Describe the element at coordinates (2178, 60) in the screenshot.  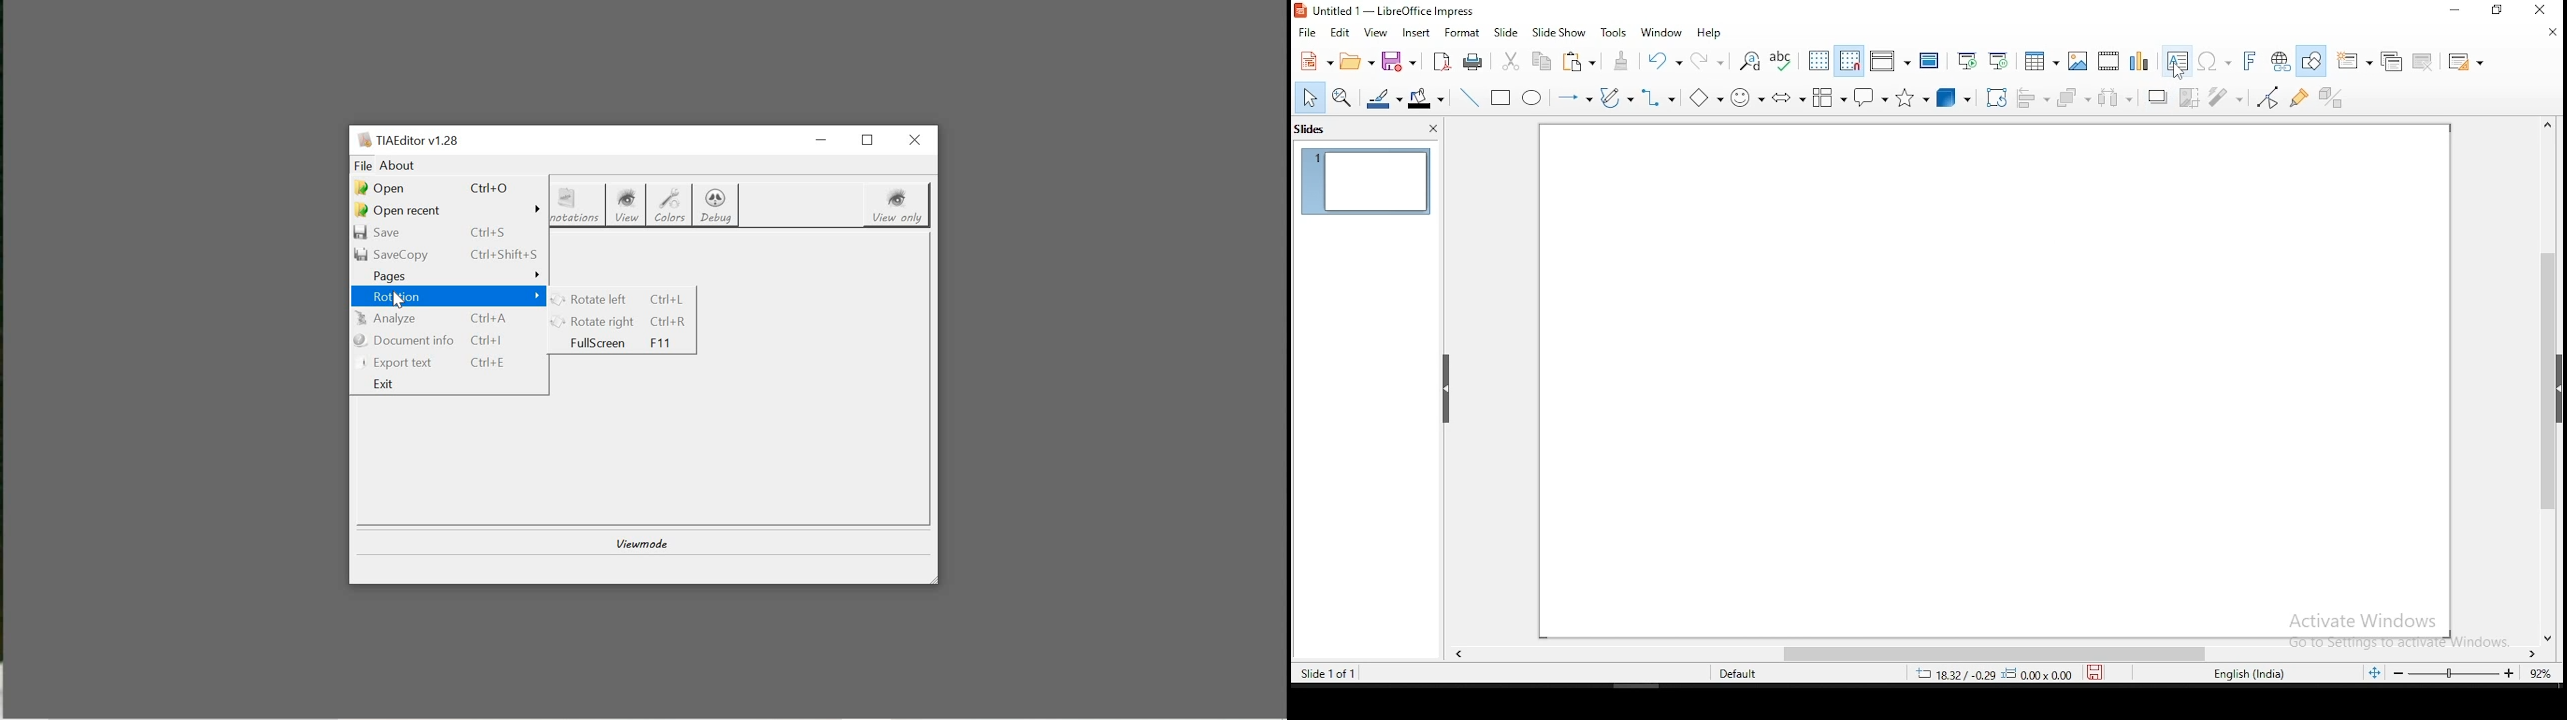
I see `text box` at that location.